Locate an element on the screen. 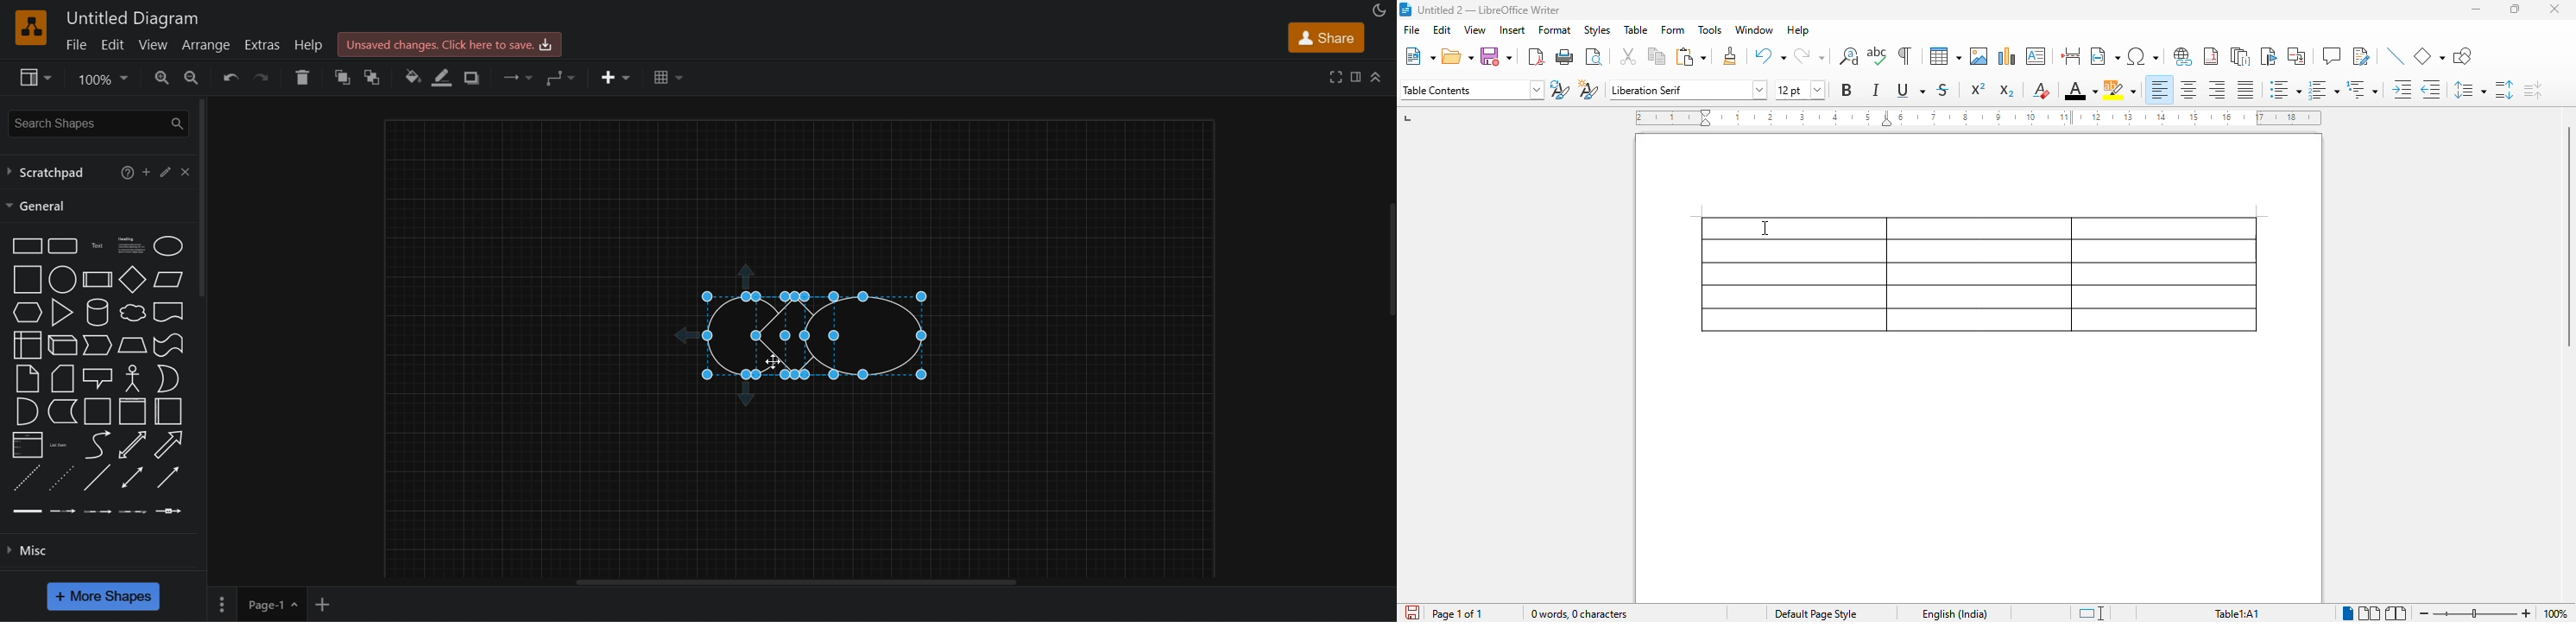 The image size is (2576, 644). waypoints is located at coordinates (561, 77).